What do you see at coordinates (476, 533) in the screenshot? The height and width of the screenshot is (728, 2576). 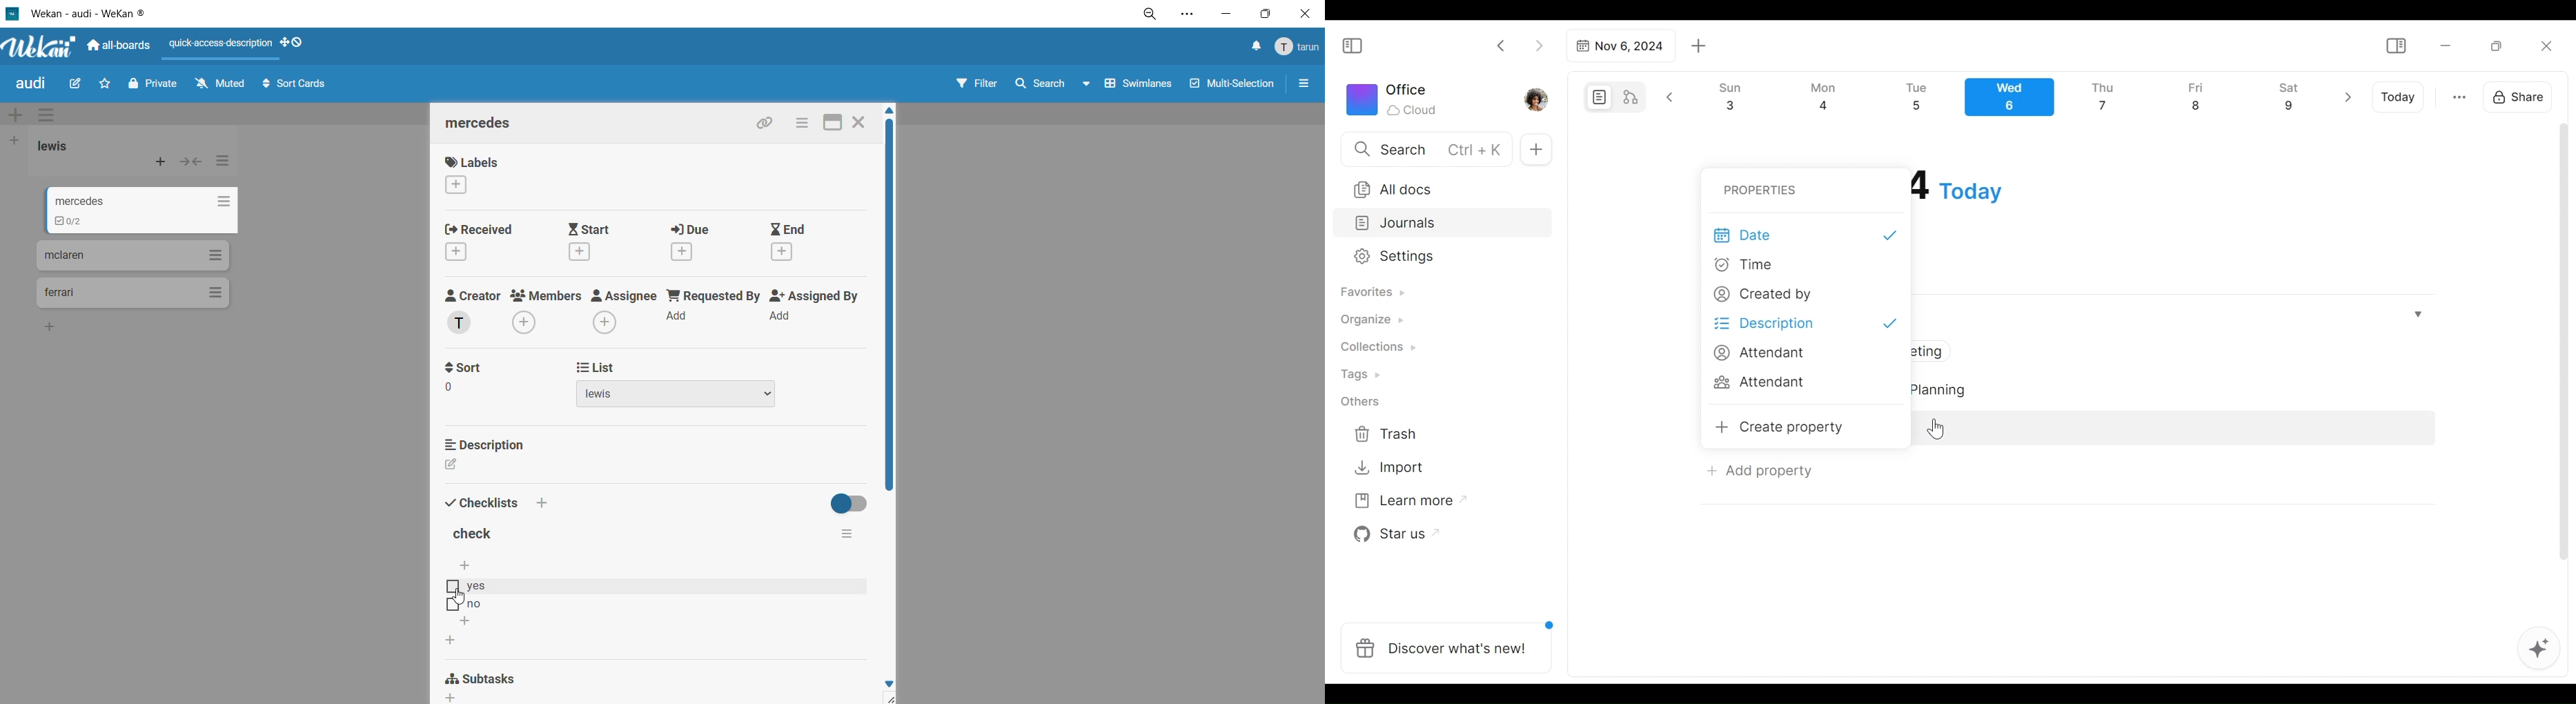 I see `checklist title` at bounding box center [476, 533].